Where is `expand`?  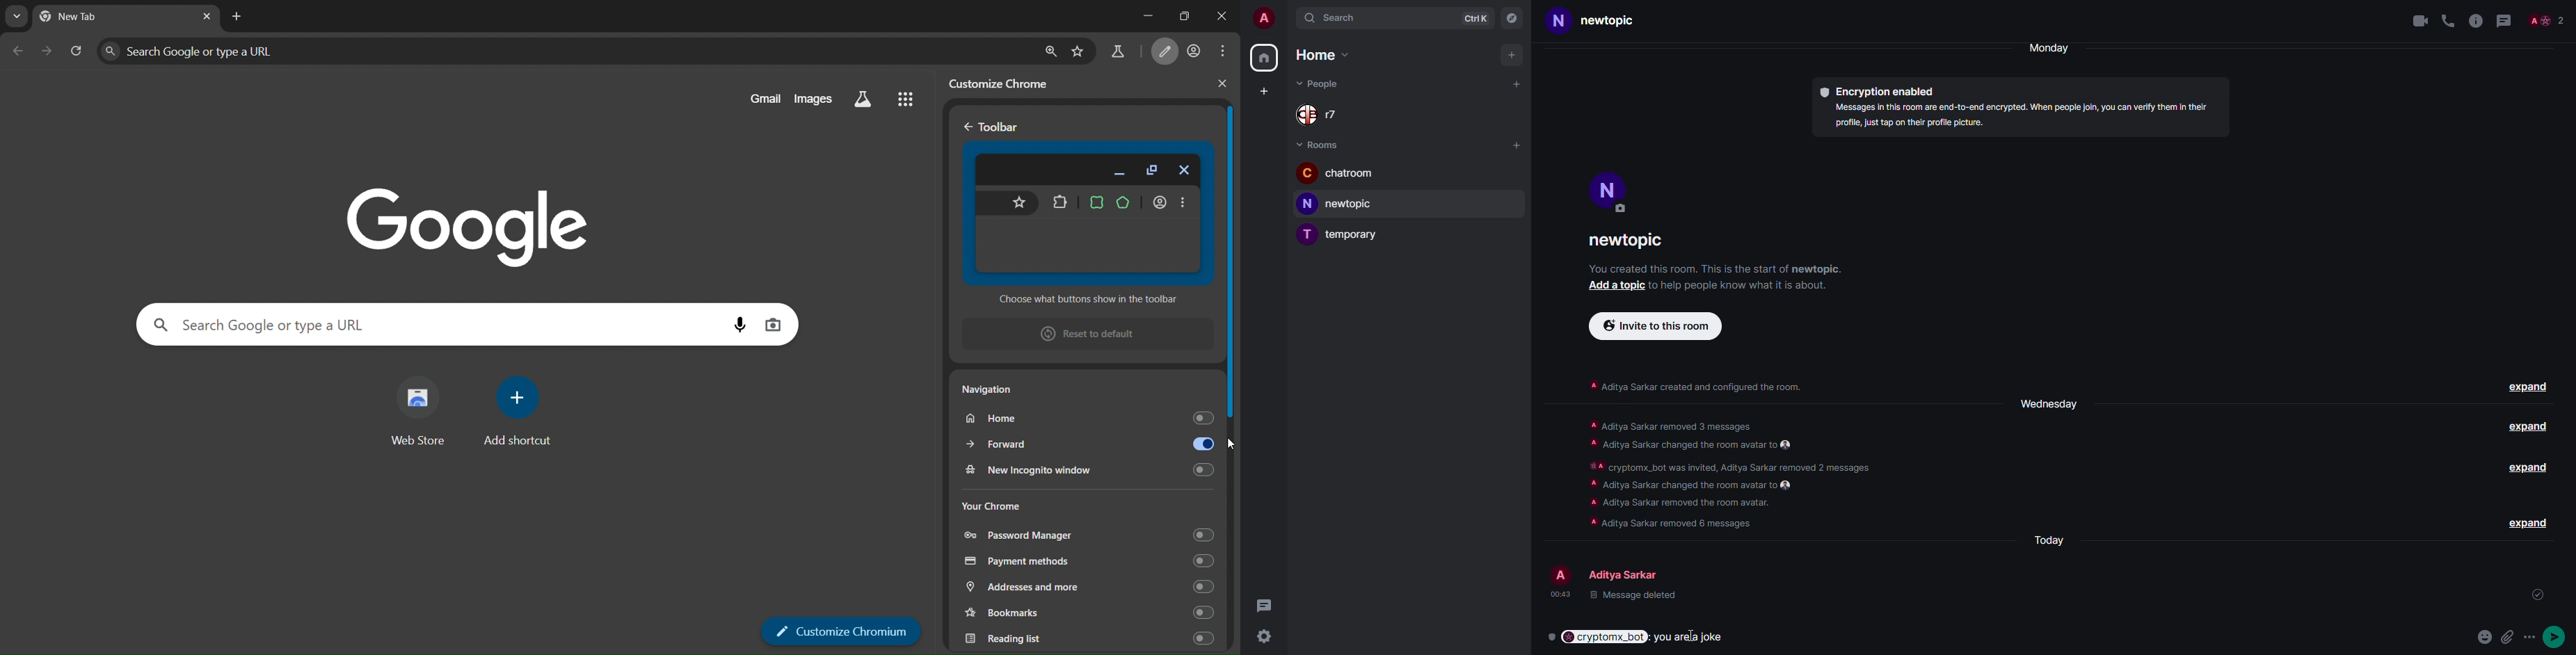
expand is located at coordinates (2530, 470).